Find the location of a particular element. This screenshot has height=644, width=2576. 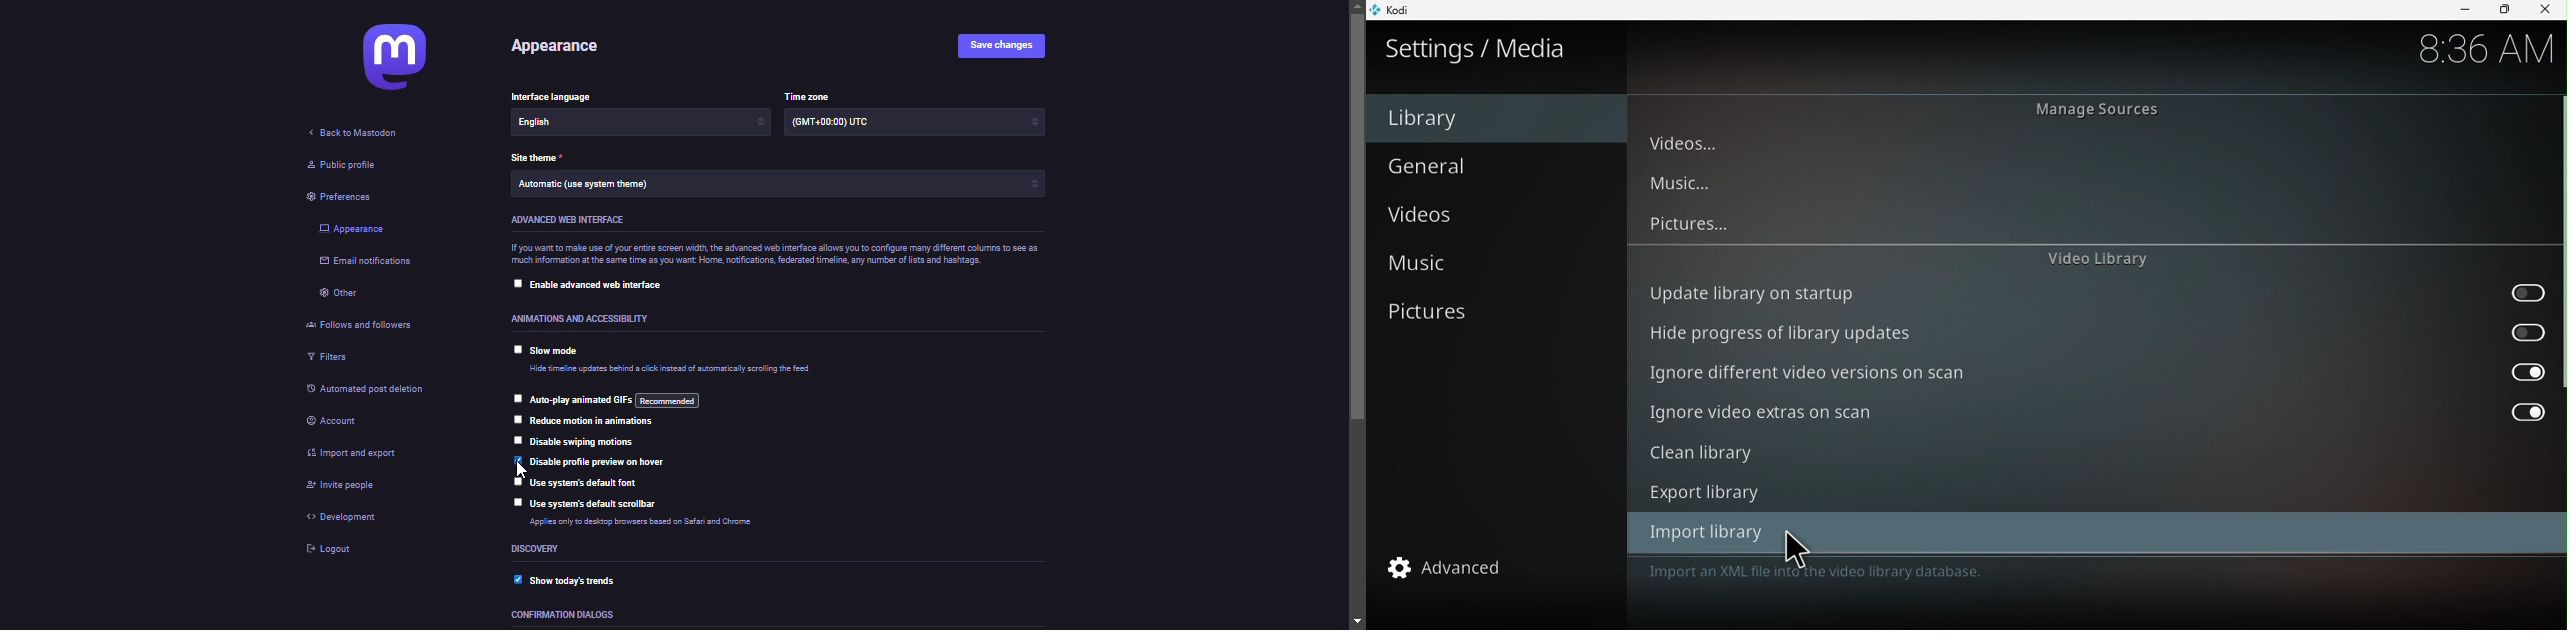

account is located at coordinates (338, 418).